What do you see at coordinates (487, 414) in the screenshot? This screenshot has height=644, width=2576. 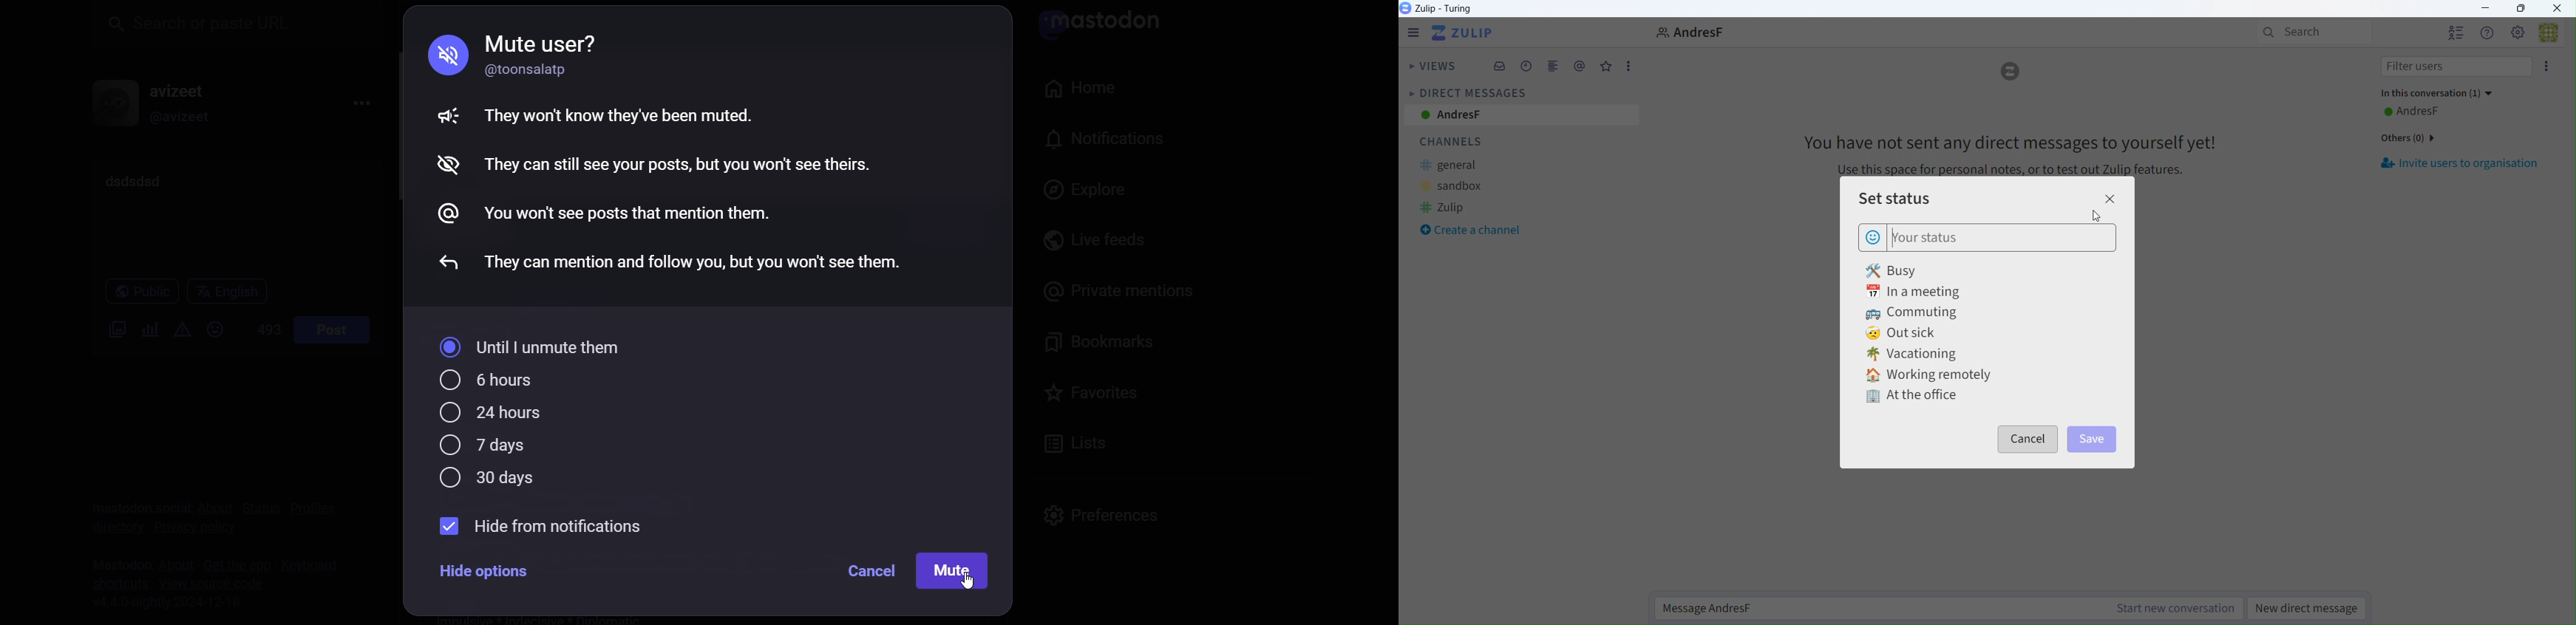 I see `24 hours` at bounding box center [487, 414].